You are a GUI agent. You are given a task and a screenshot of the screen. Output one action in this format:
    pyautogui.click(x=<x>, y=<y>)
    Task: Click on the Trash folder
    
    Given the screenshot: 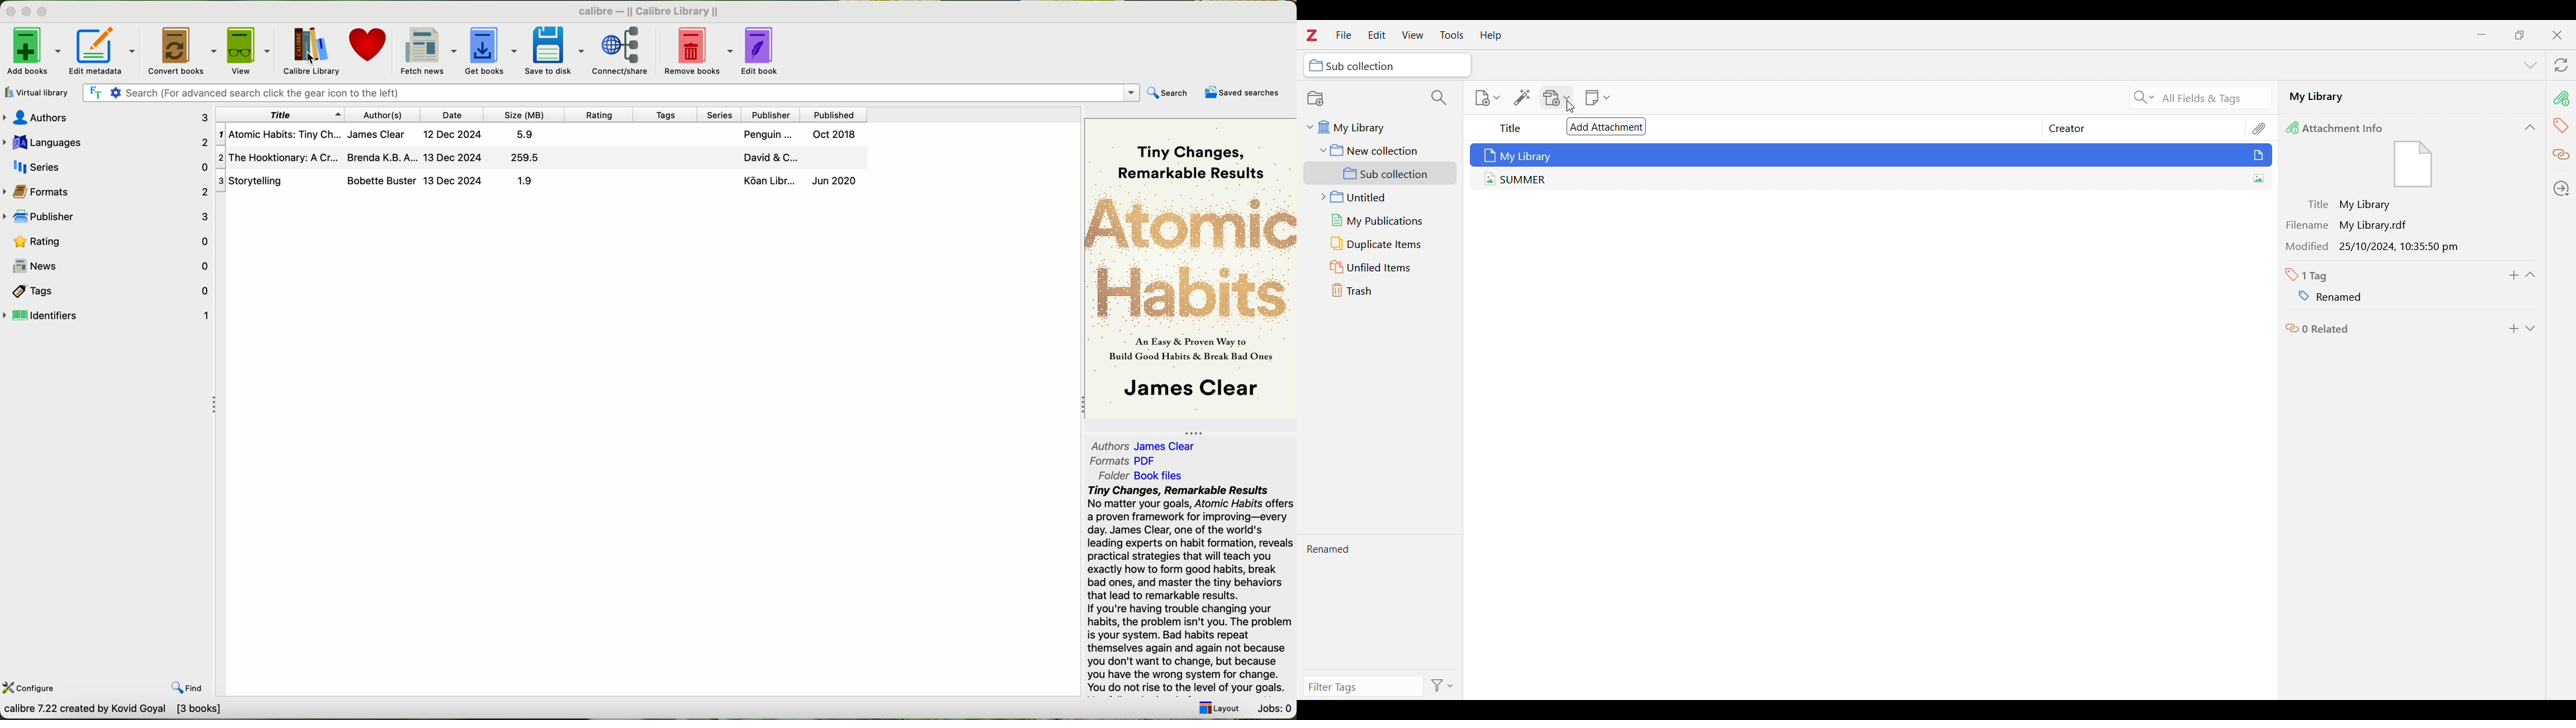 What is the action you would take?
    pyautogui.click(x=1383, y=290)
    